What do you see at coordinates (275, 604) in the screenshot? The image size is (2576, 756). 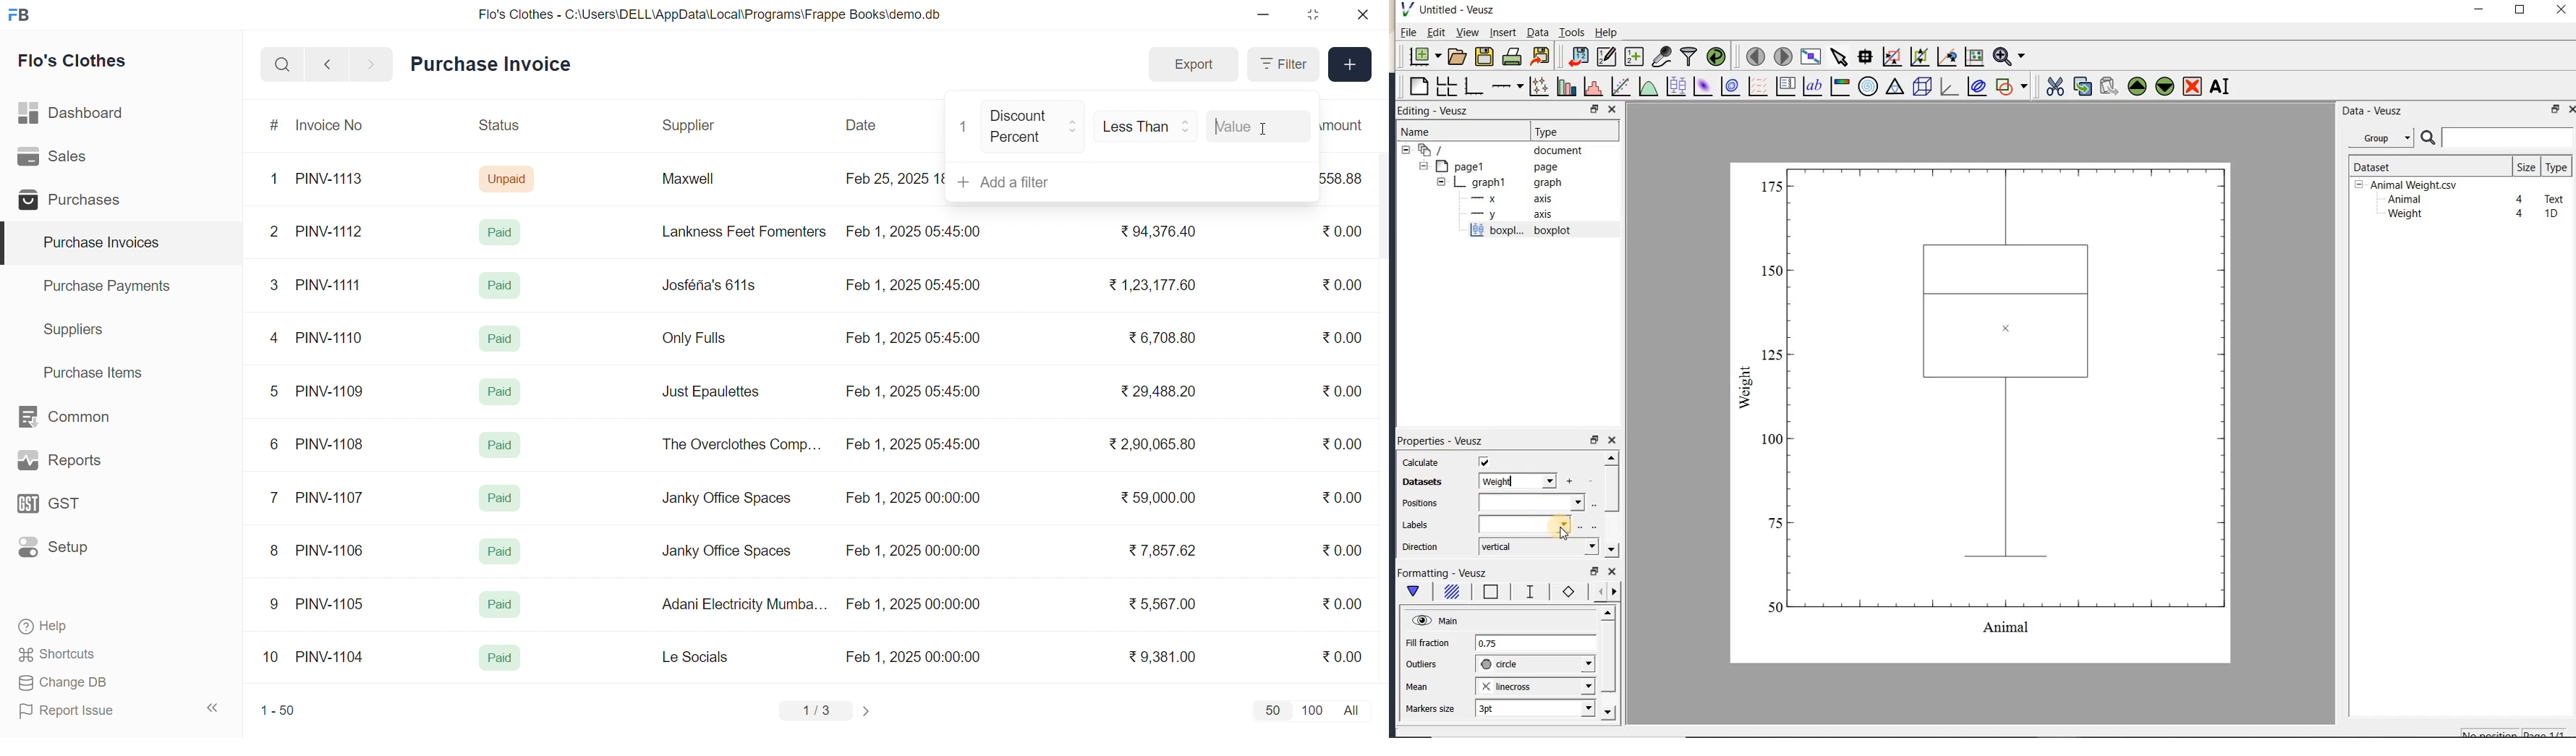 I see `9` at bounding box center [275, 604].